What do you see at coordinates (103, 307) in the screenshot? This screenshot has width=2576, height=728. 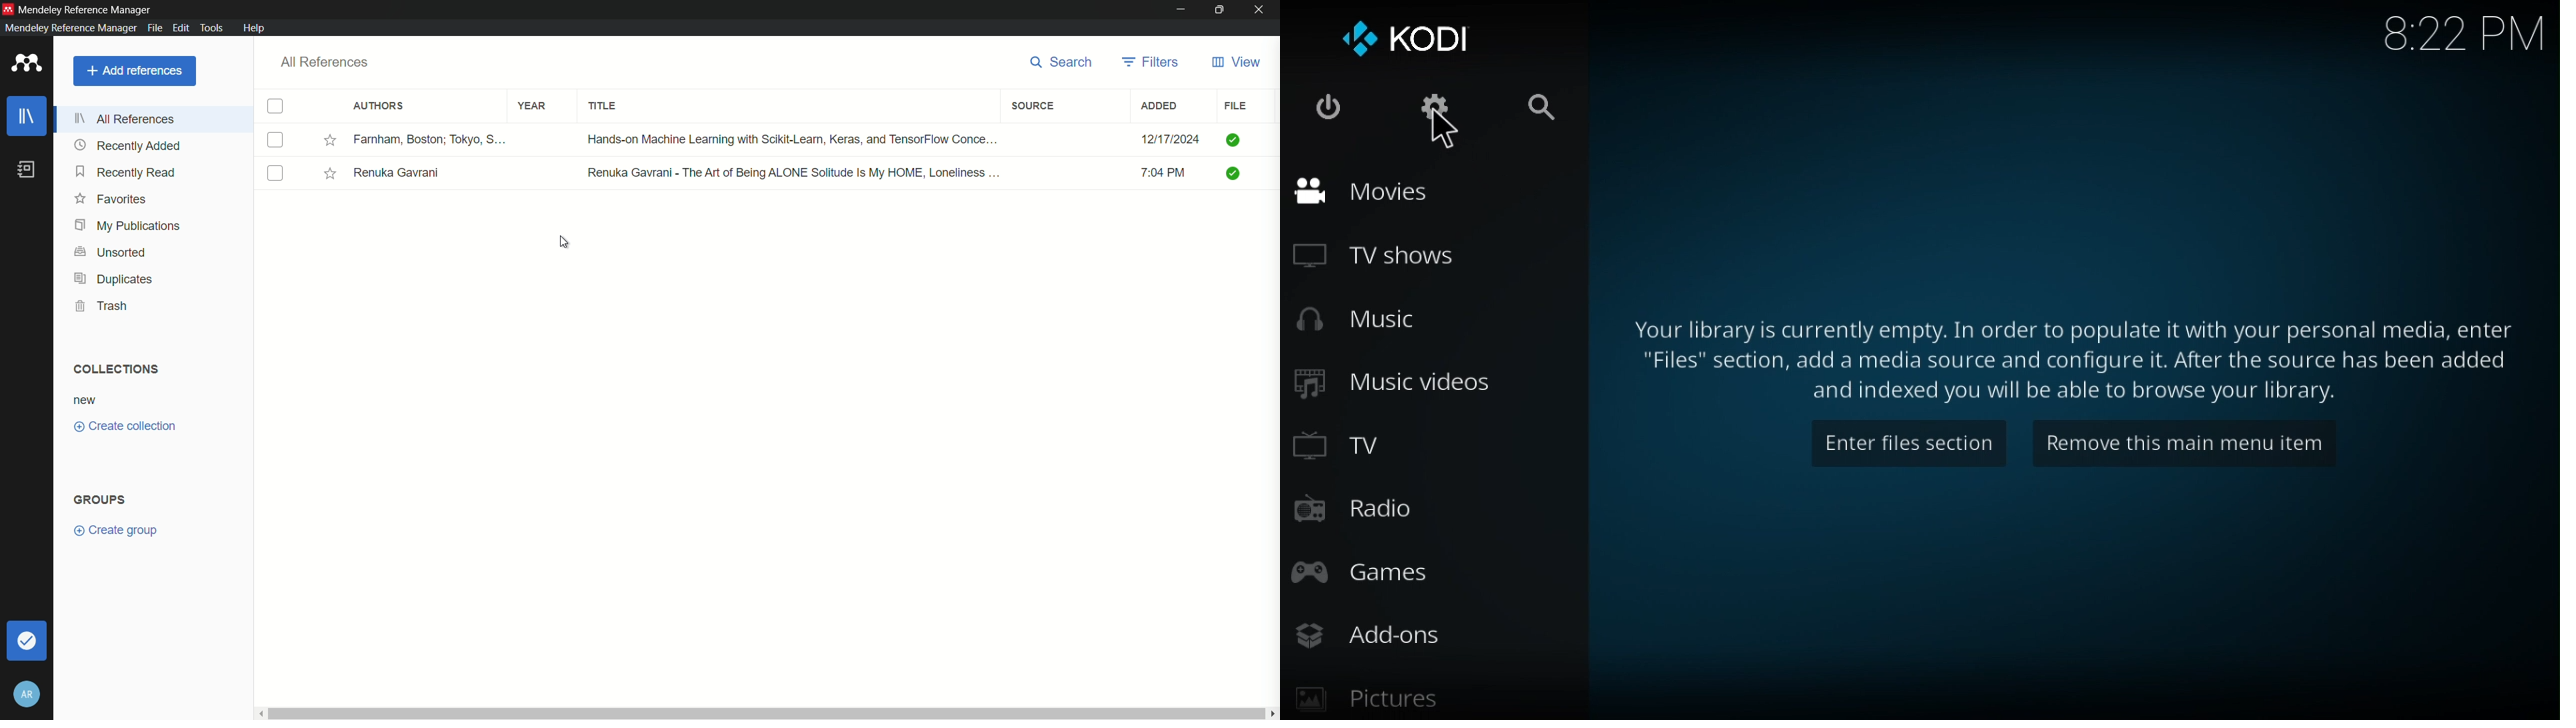 I see `trash` at bounding box center [103, 307].